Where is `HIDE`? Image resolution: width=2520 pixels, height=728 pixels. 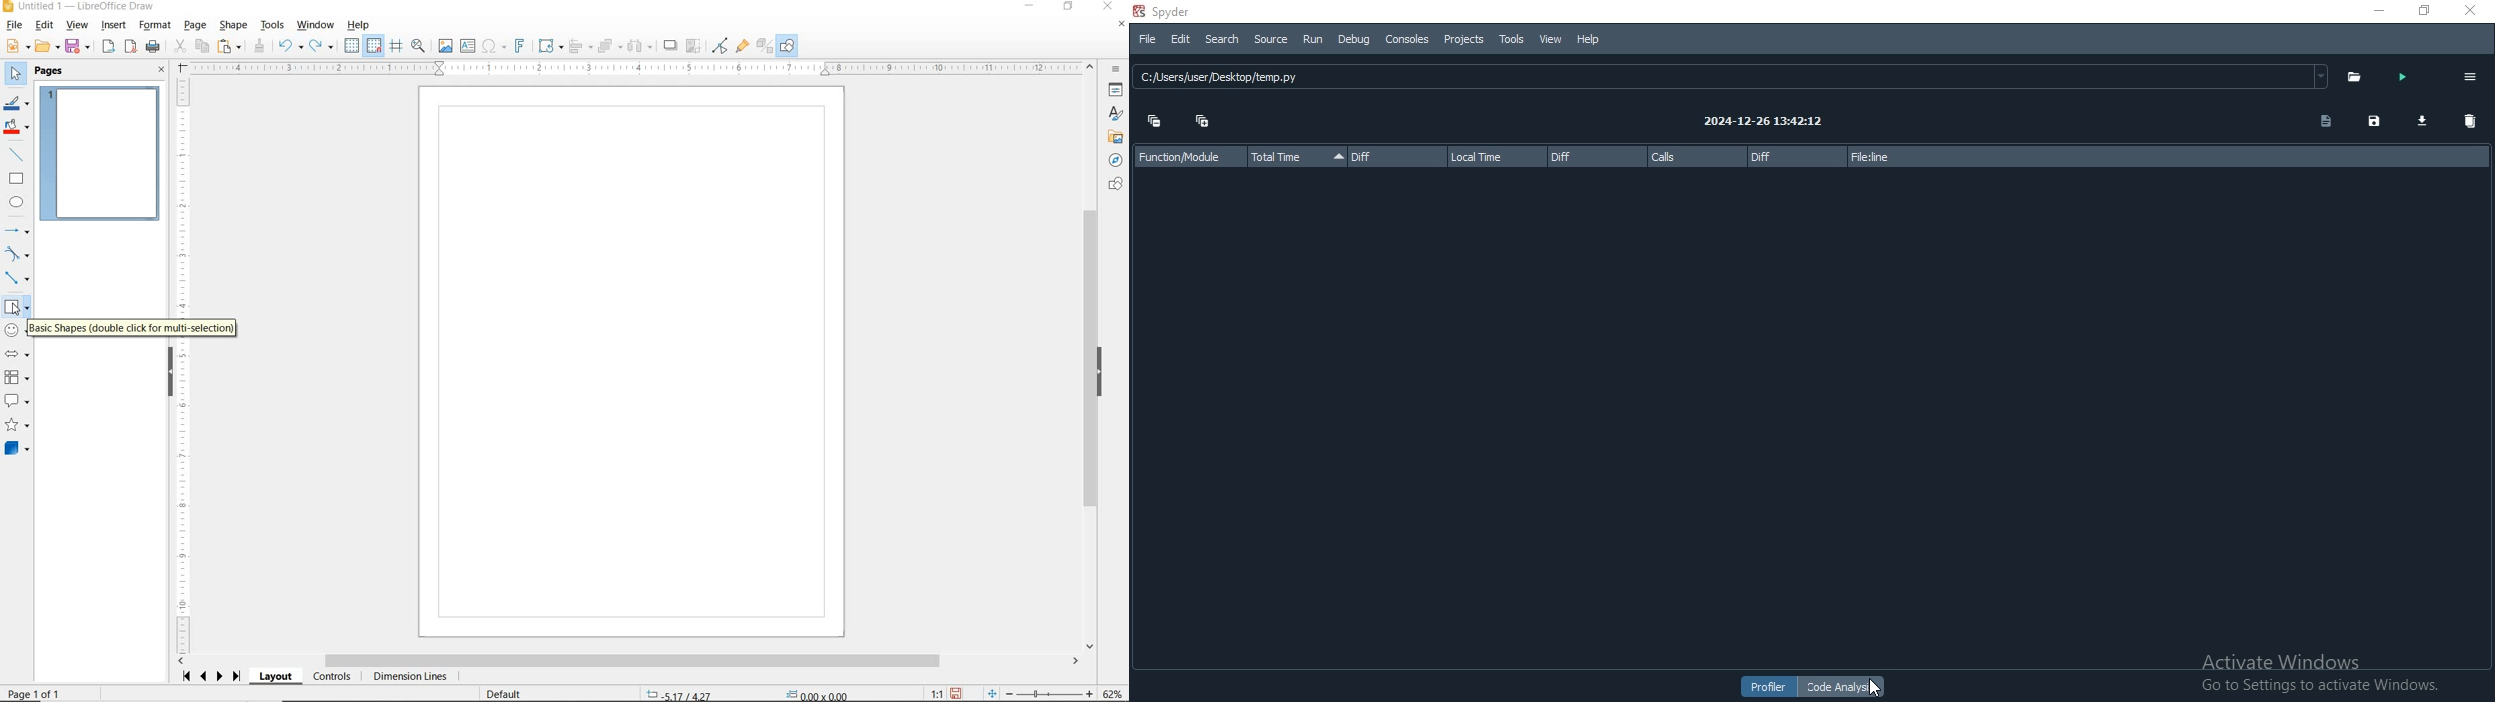
HIDE is located at coordinates (170, 373).